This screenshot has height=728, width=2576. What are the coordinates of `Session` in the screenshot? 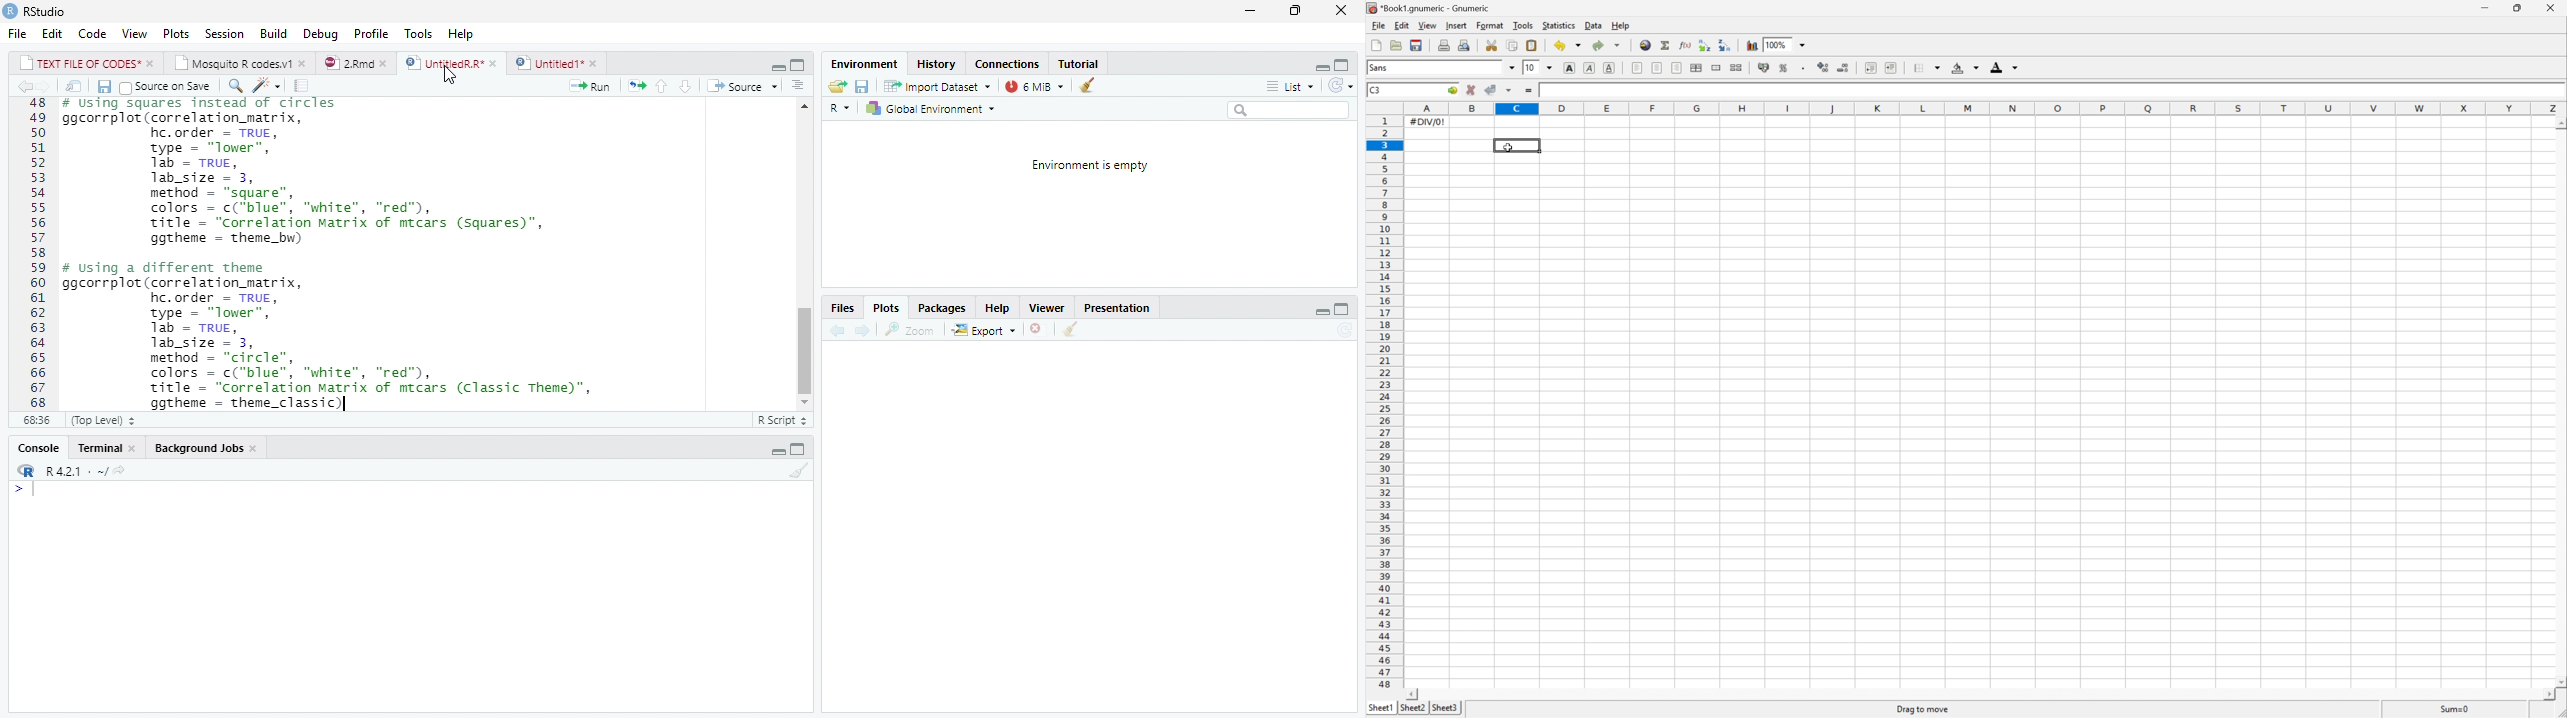 It's located at (226, 36).